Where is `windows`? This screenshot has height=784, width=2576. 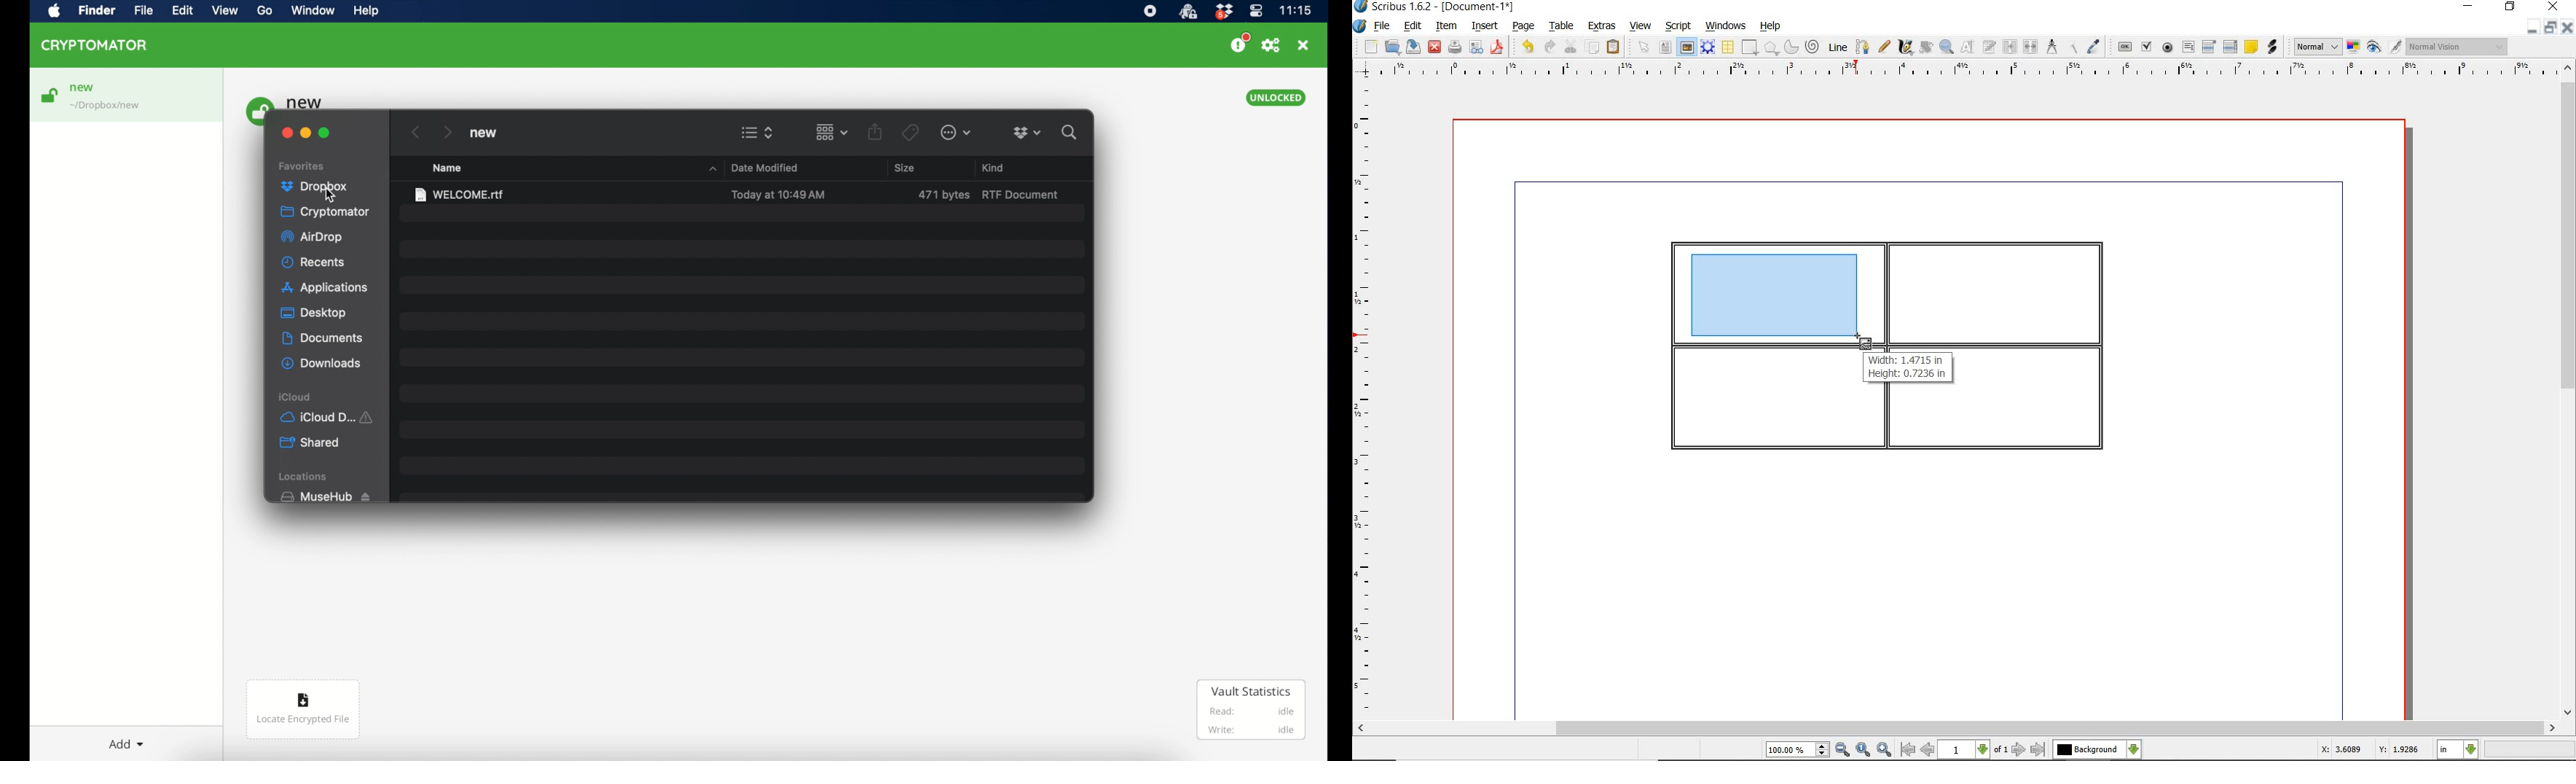
windows is located at coordinates (1725, 26).